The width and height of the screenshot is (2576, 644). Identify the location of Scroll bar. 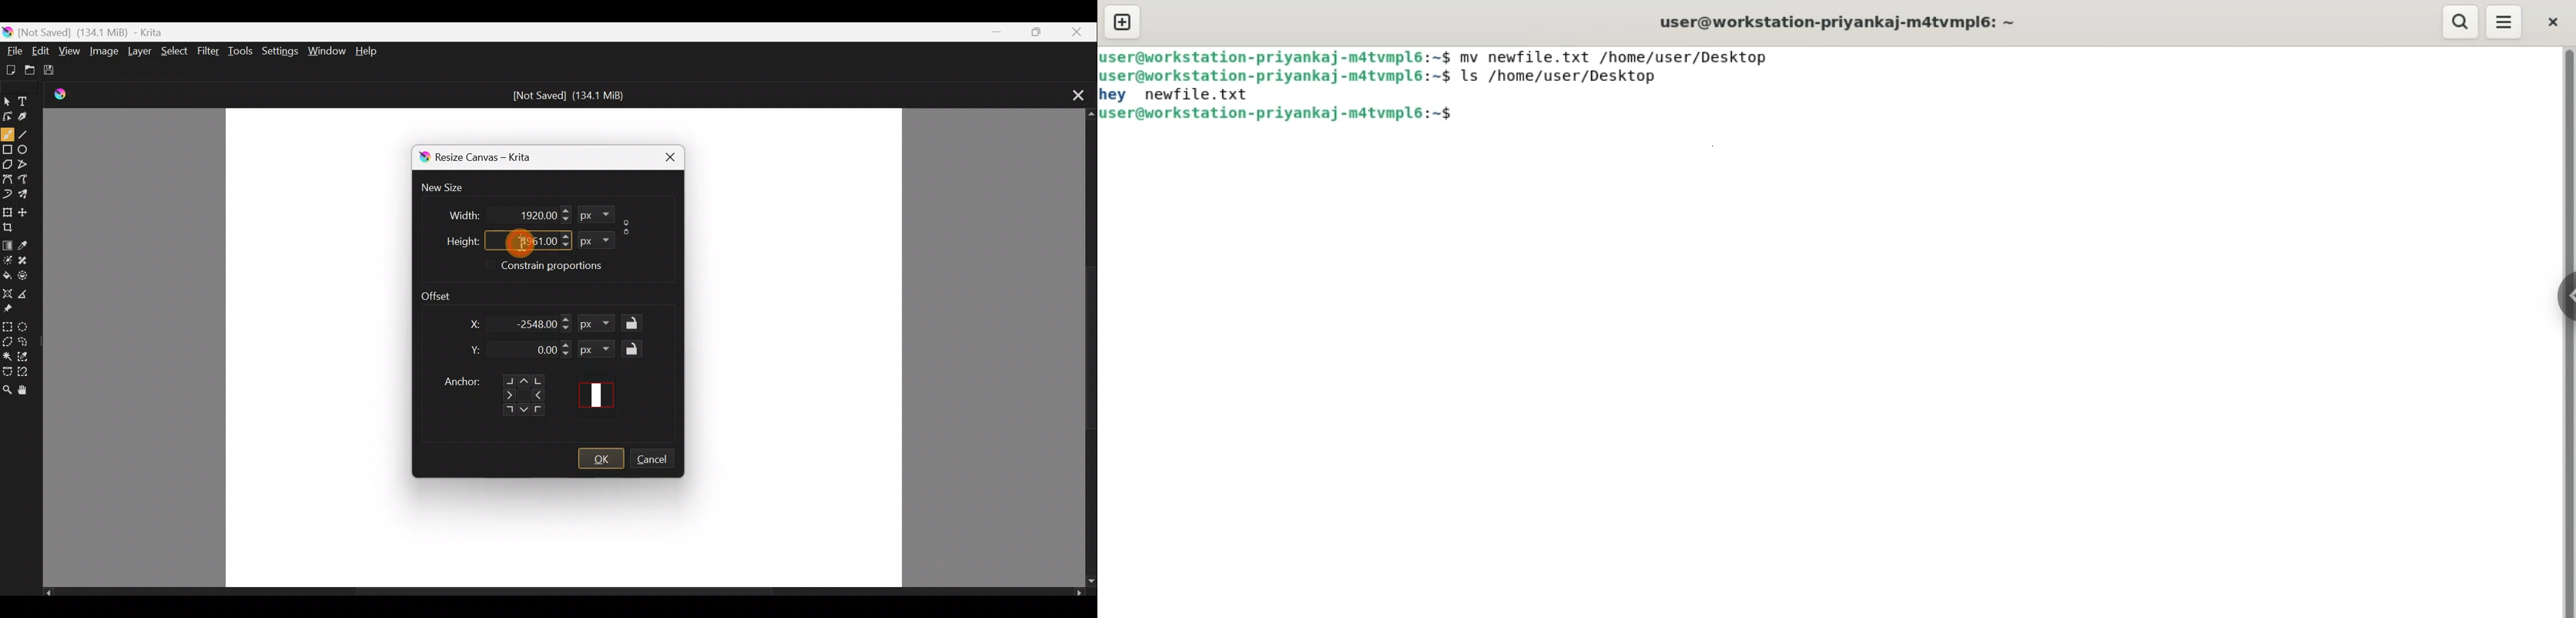
(564, 595).